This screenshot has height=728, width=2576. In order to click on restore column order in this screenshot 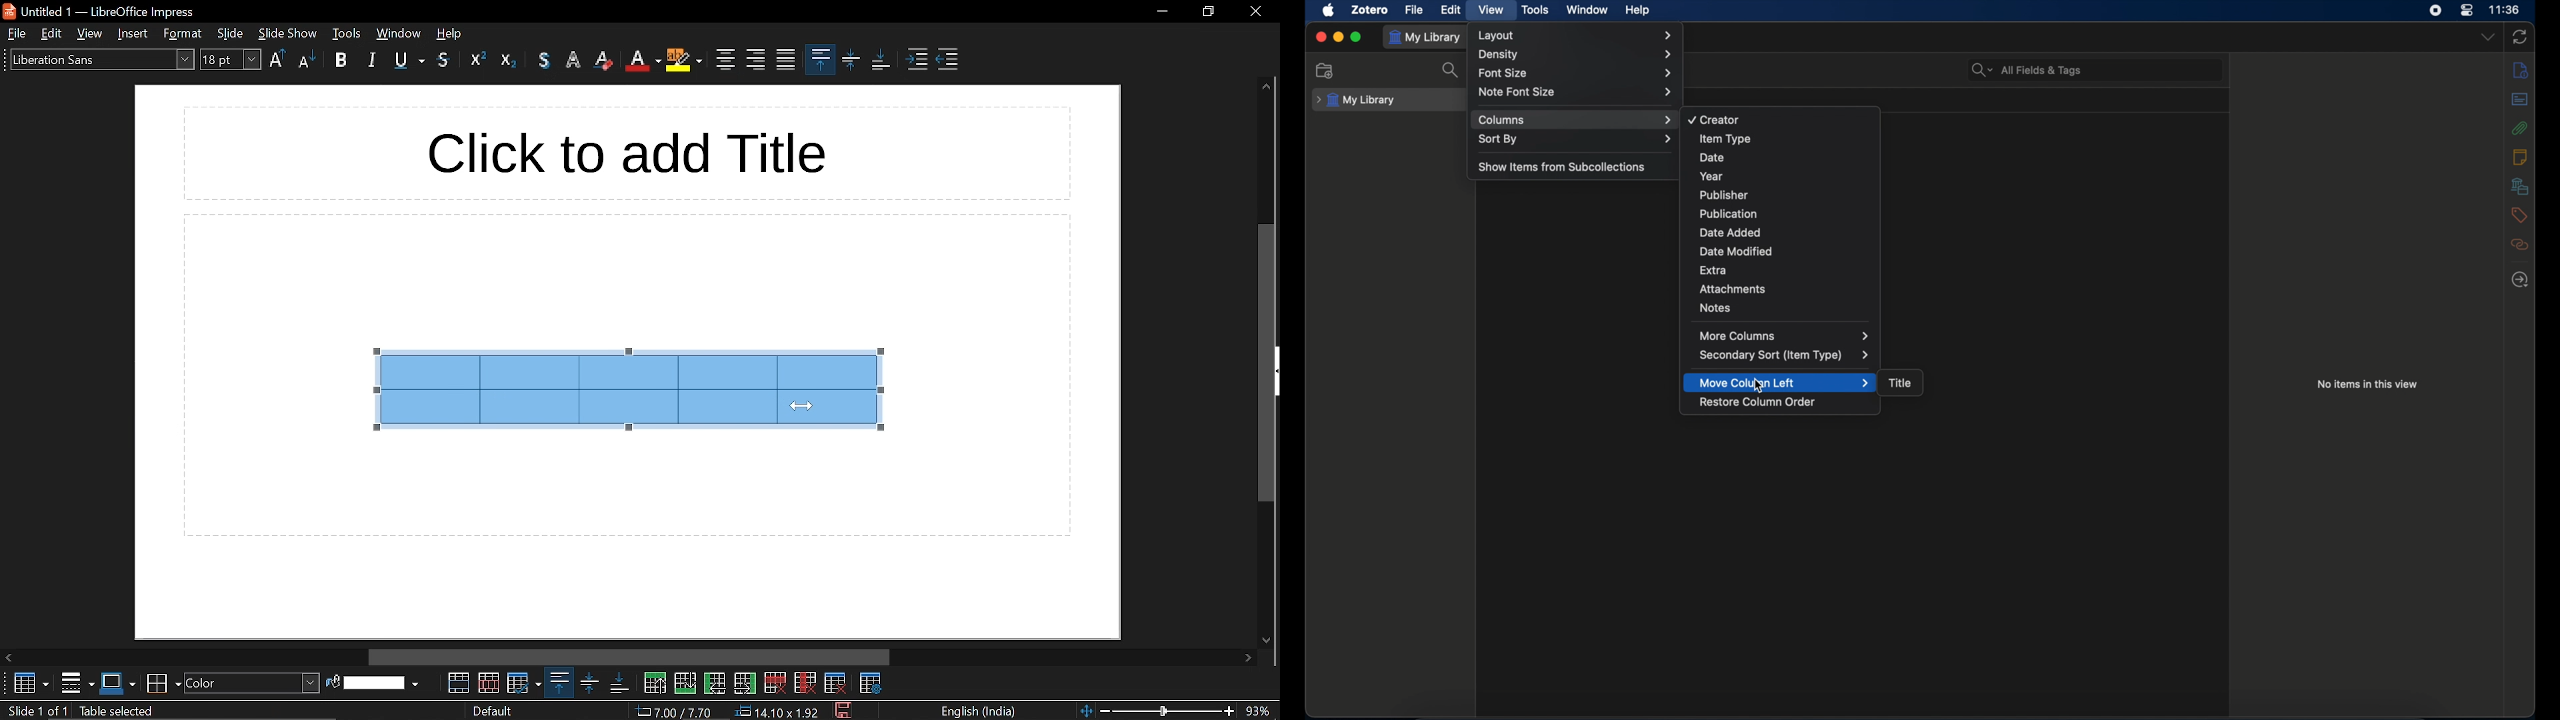, I will do `click(1757, 402)`.